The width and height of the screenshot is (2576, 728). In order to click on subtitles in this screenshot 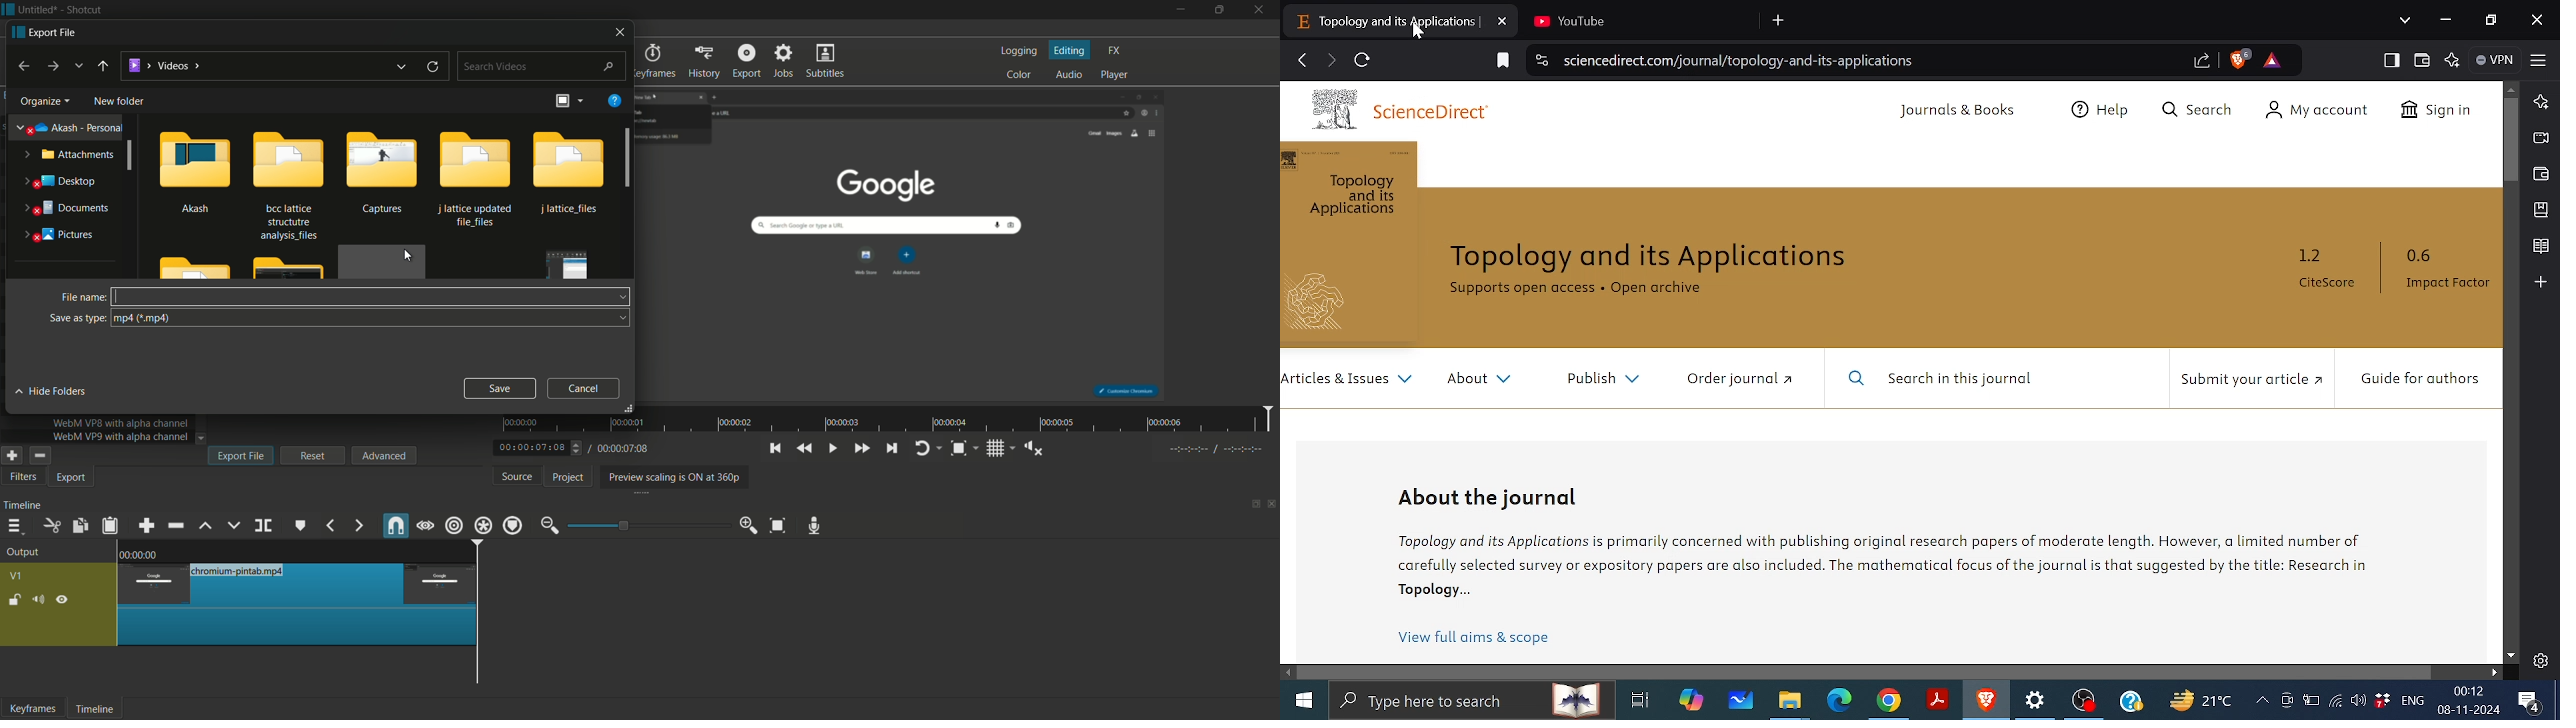, I will do `click(827, 60)`.